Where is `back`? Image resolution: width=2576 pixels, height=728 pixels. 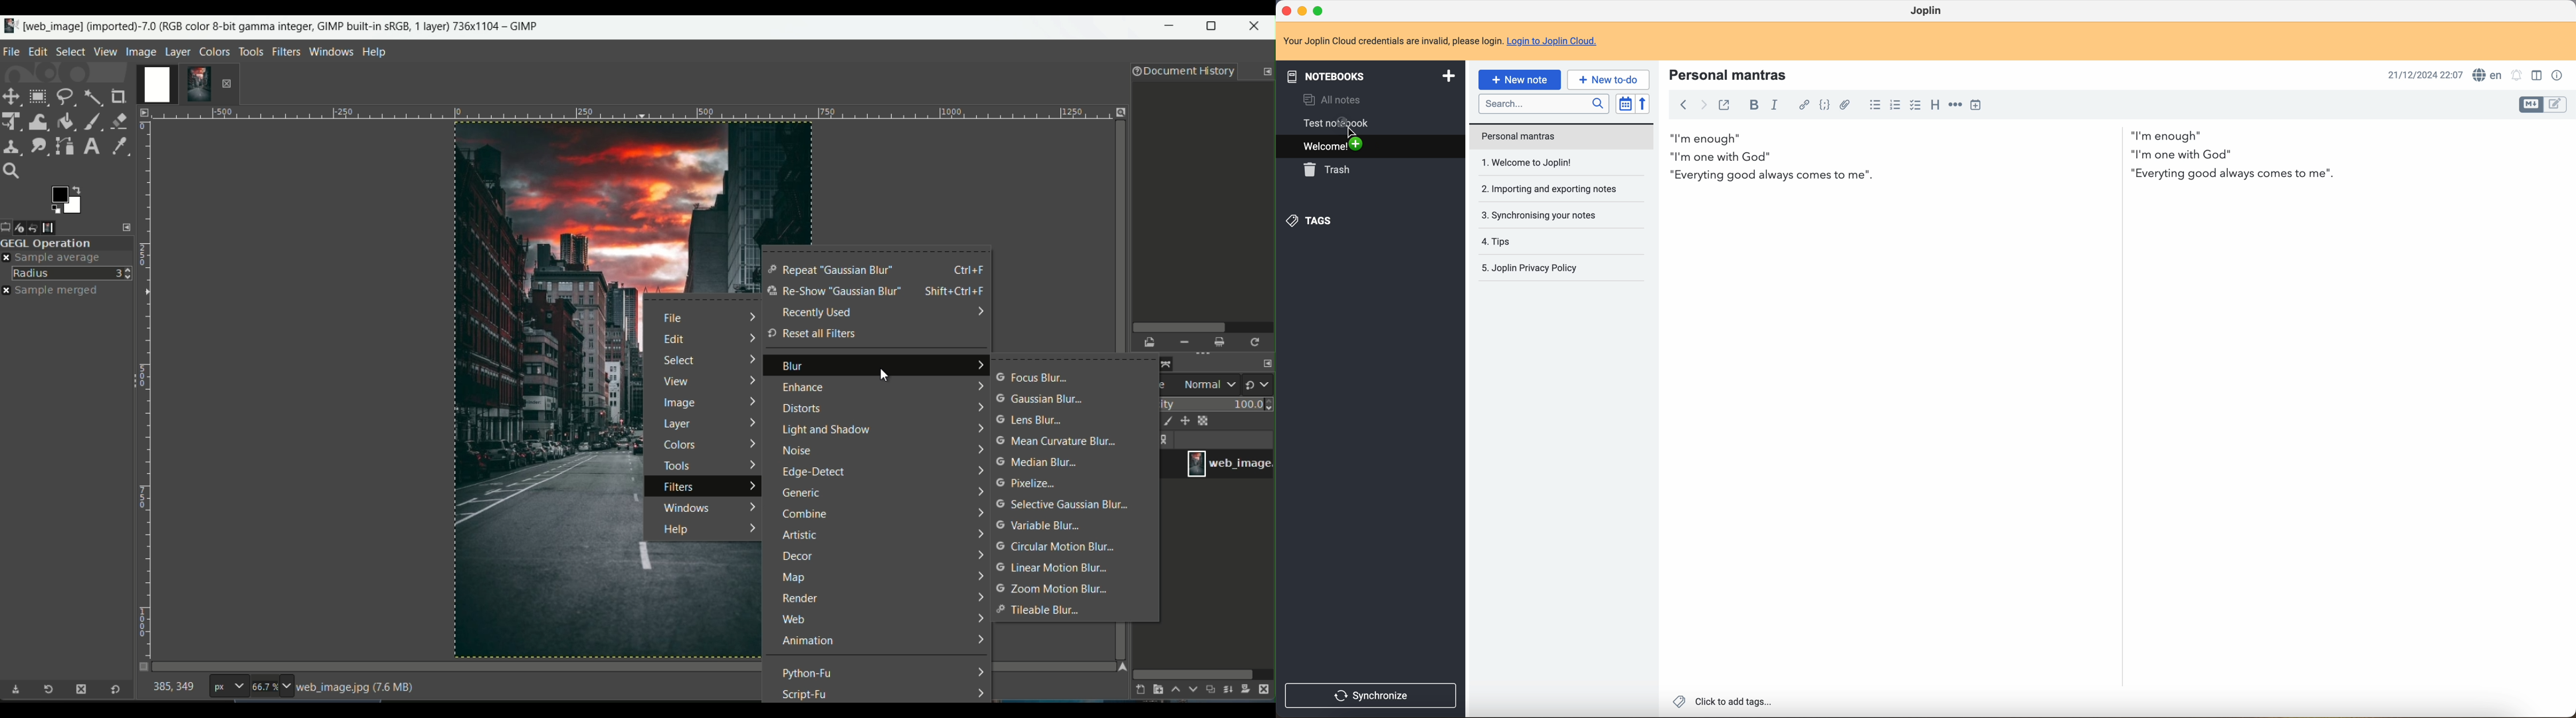
back is located at coordinates (1683, 106).